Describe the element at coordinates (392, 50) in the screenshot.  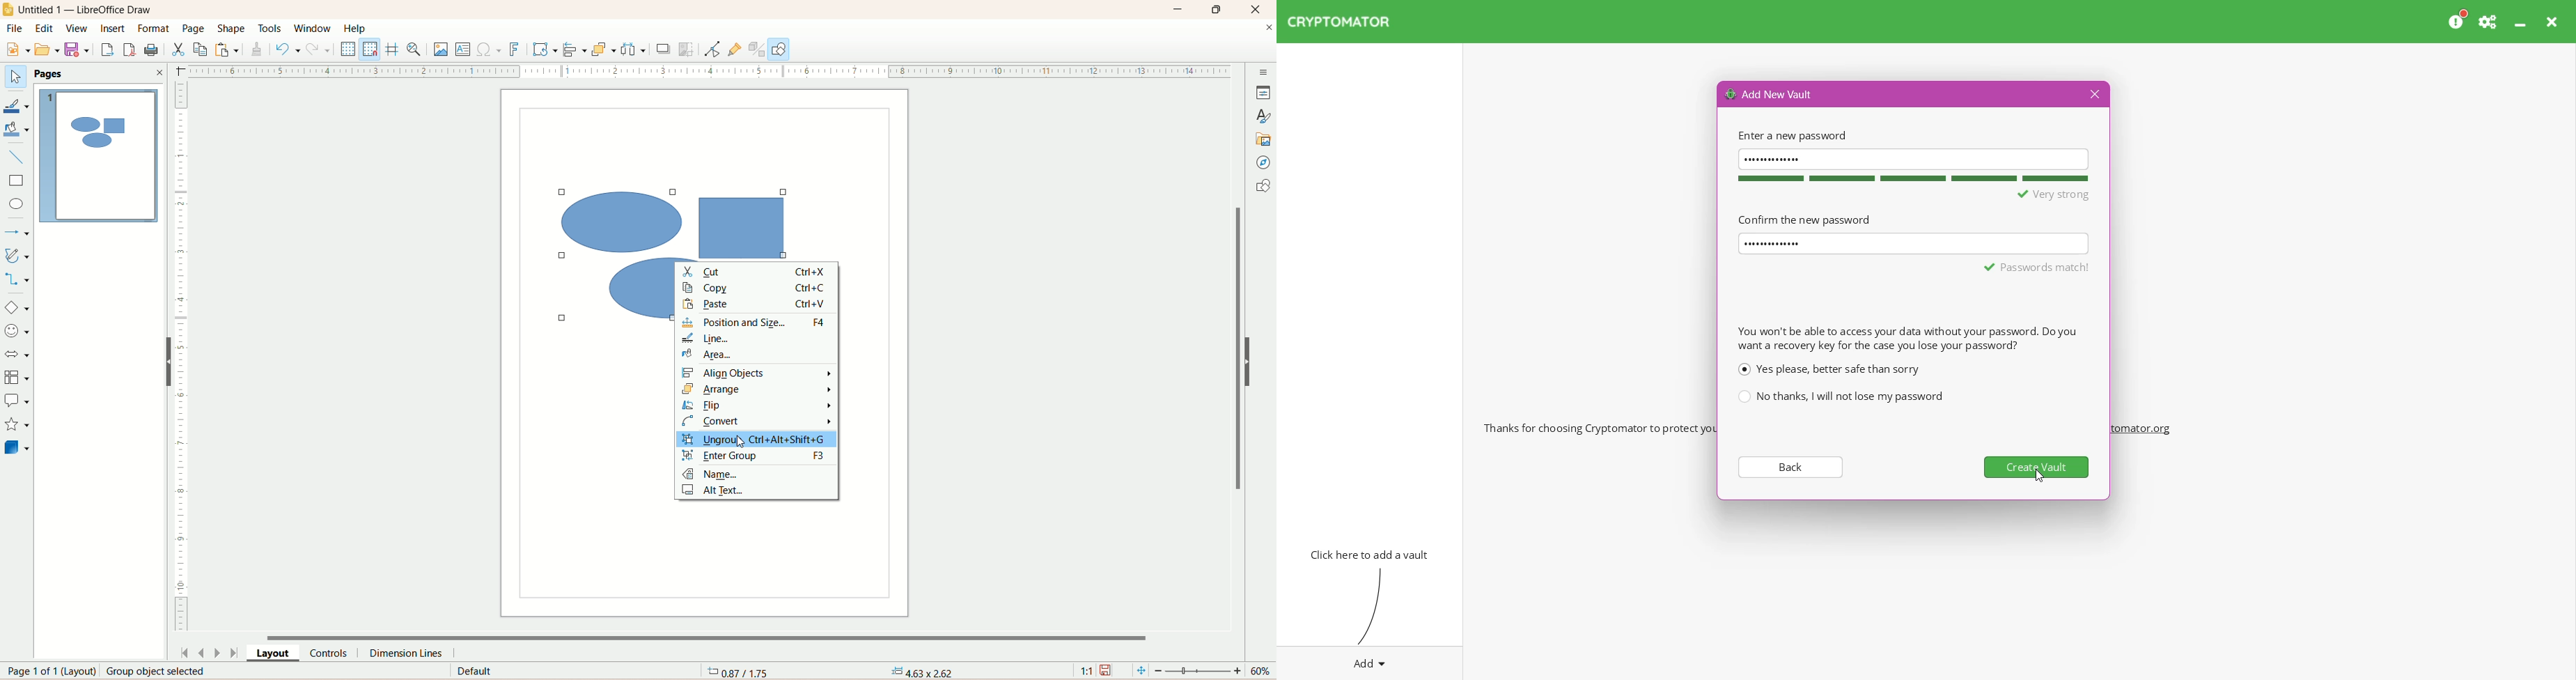
I see `helplines` at that location.